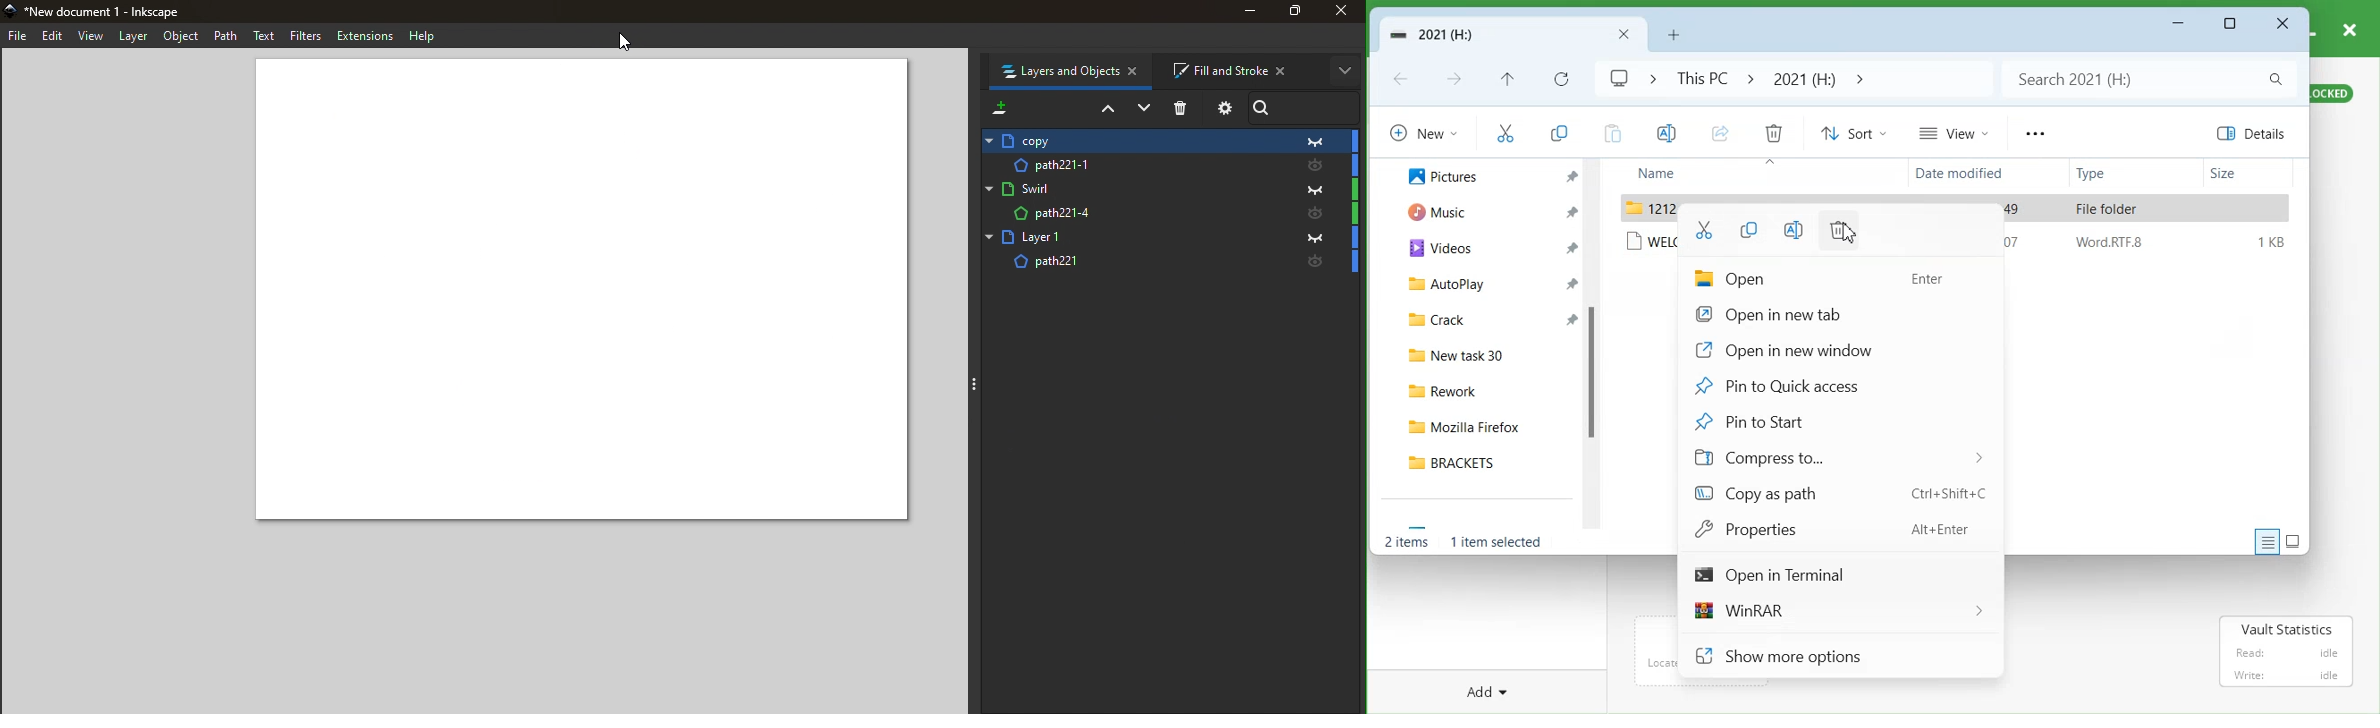  What do you see at coordinates (1357, 203) in the screenshot?
I see `colors of the layers` at bounding box center [1357, 203].